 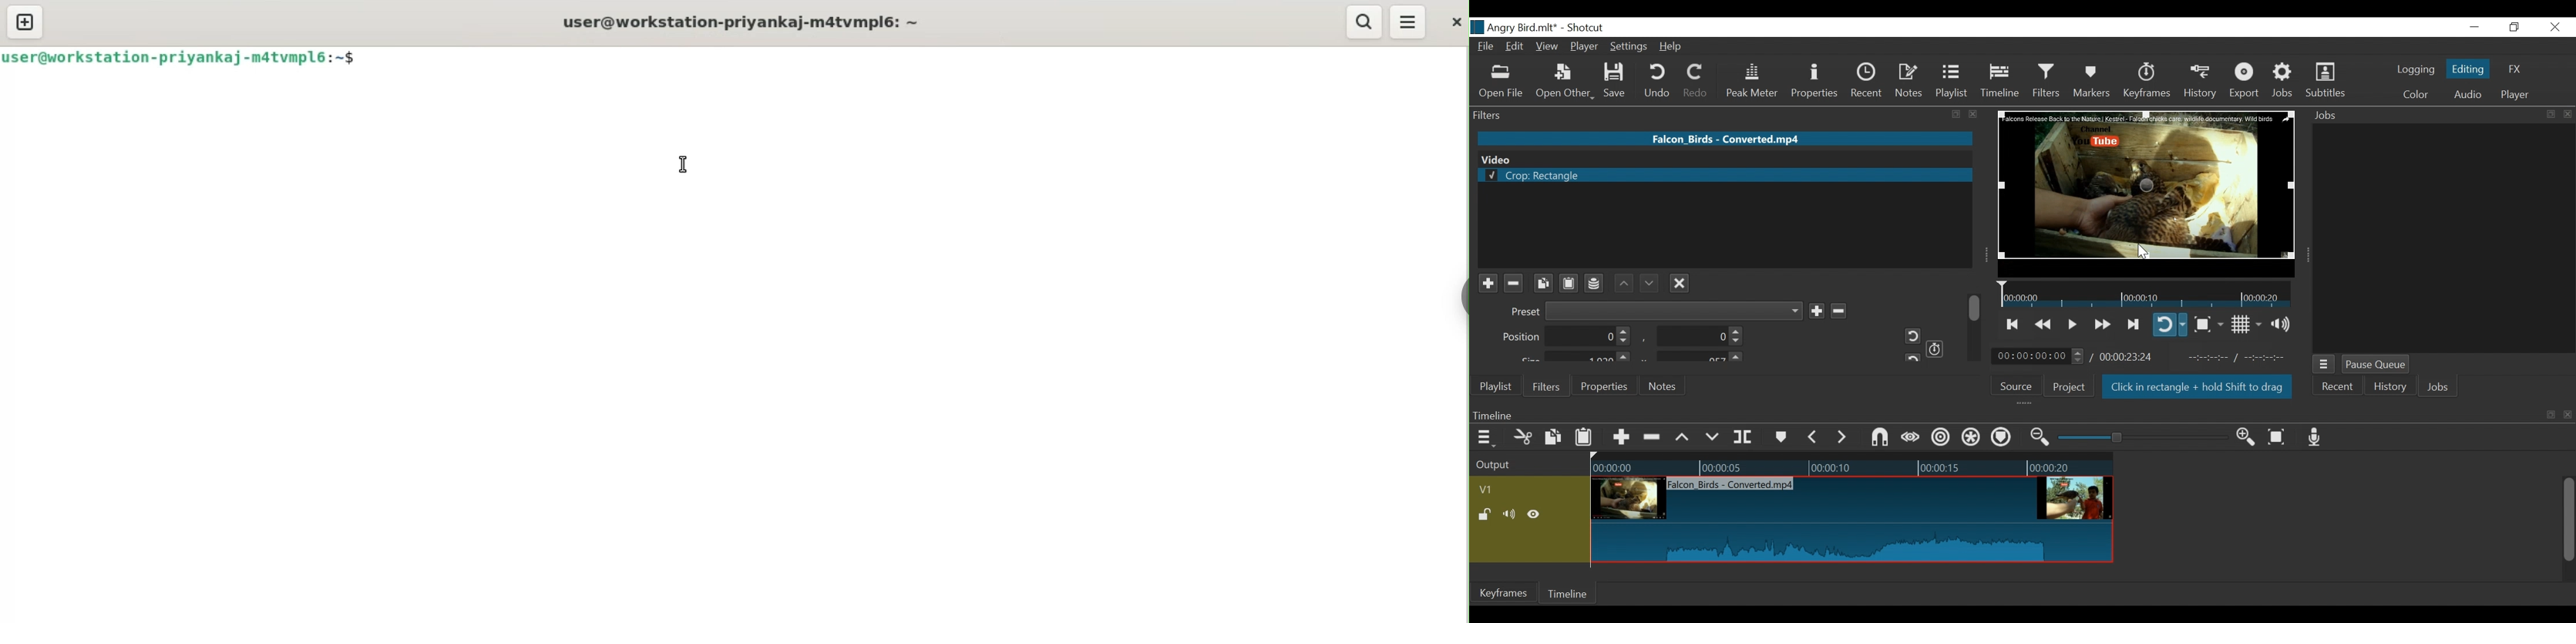 What do you see at coordinates (1516, 47) in the screenshot?
I see `Edit` at bounding box center [1516, 47].